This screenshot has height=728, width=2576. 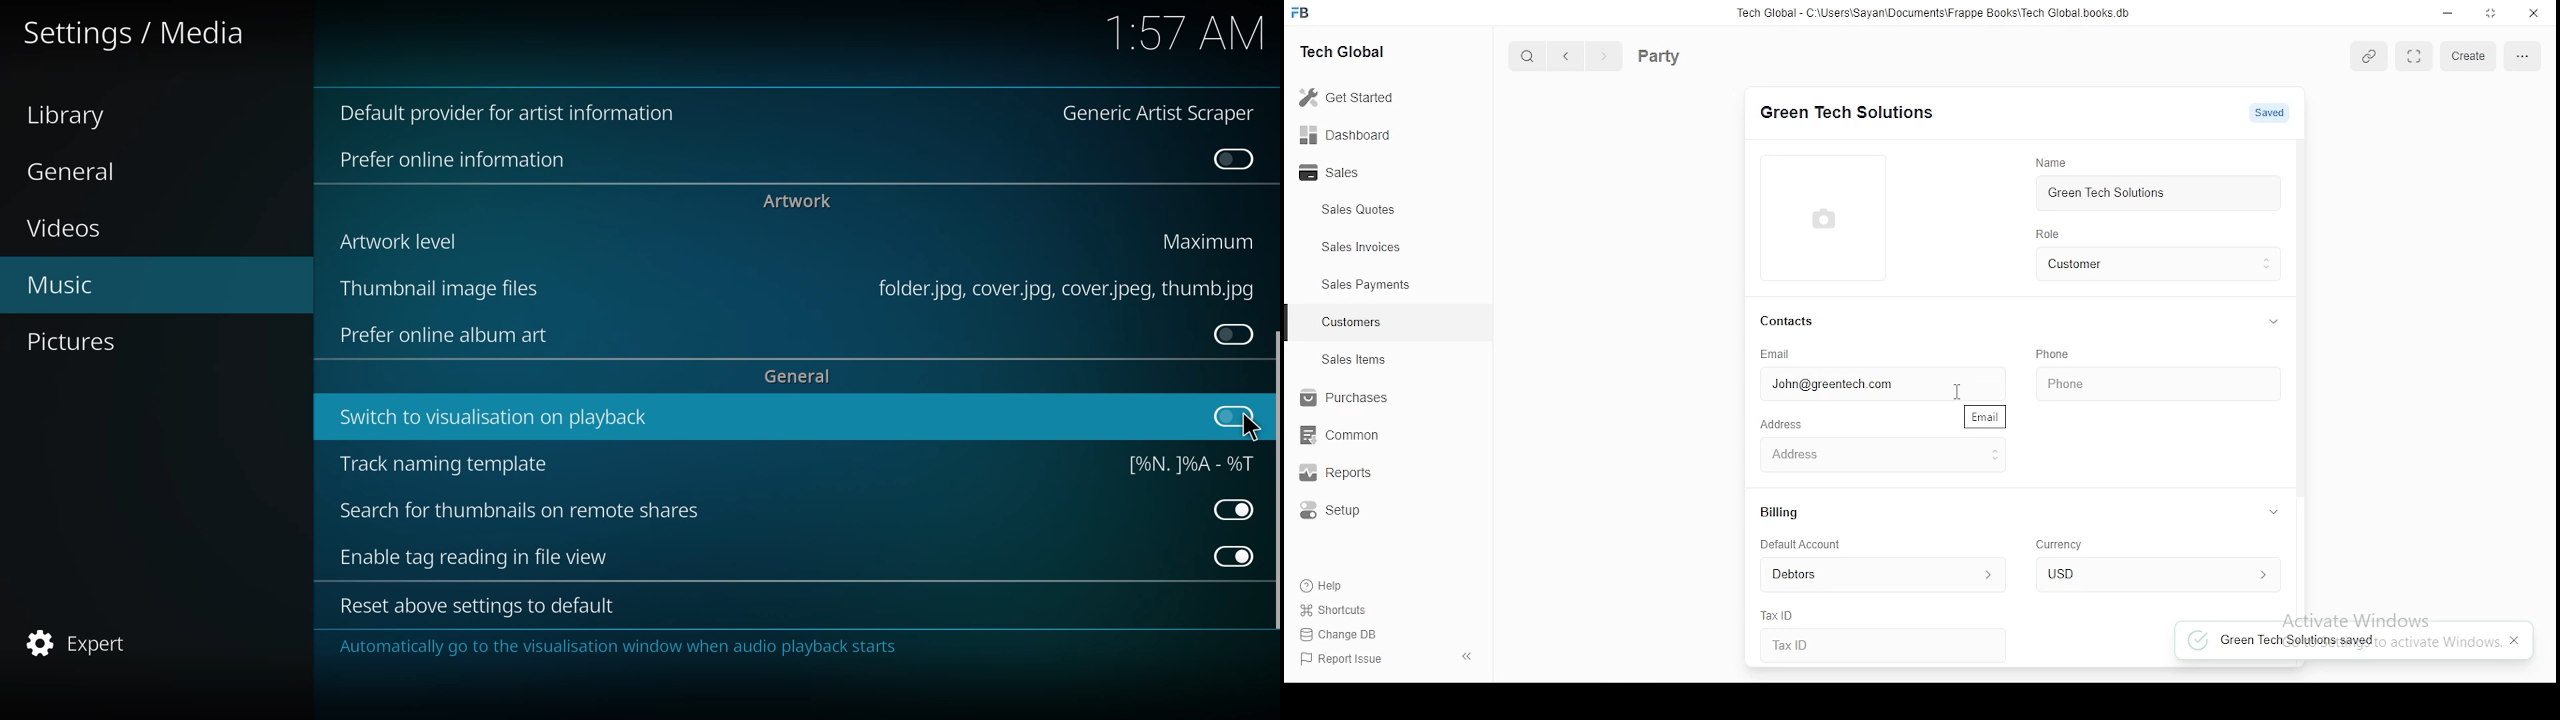 I want to click on green tech solutions, so click(x=2156, y=191).